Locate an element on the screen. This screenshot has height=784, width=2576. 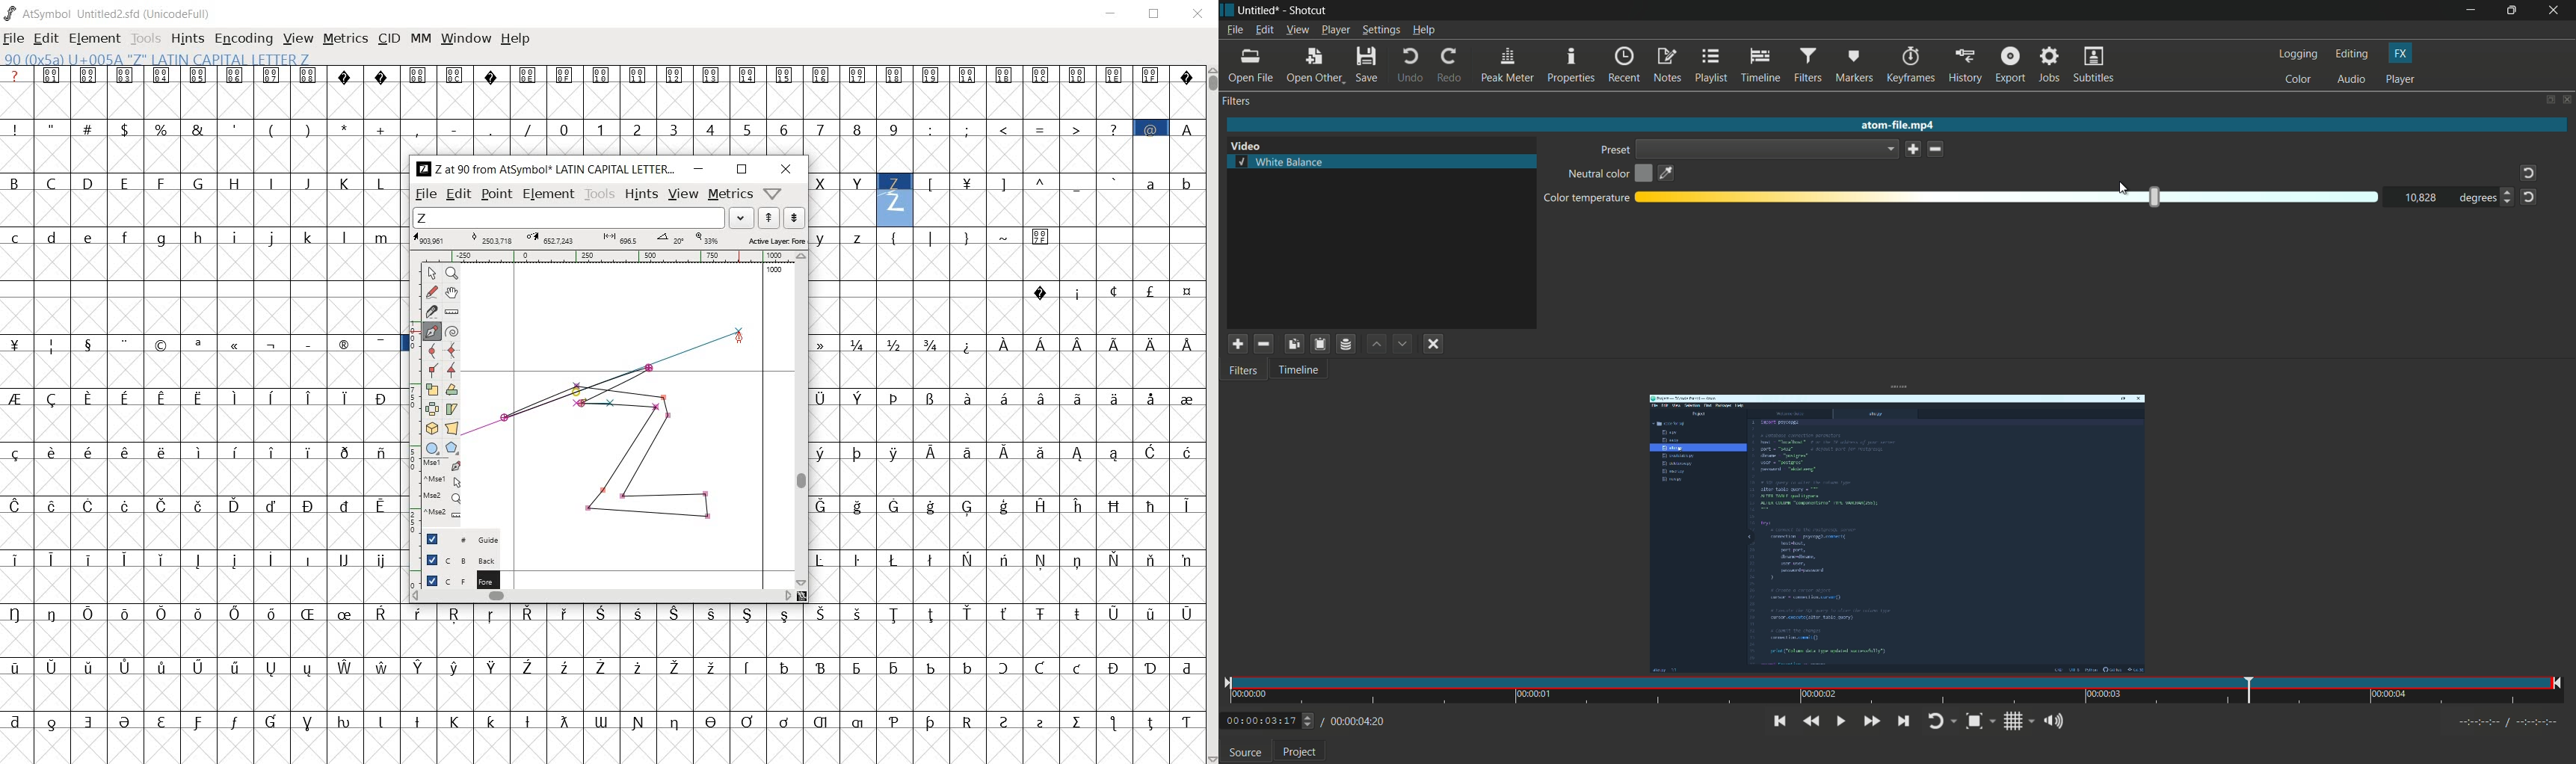
shotcut is located at coordinates (1309, 11).